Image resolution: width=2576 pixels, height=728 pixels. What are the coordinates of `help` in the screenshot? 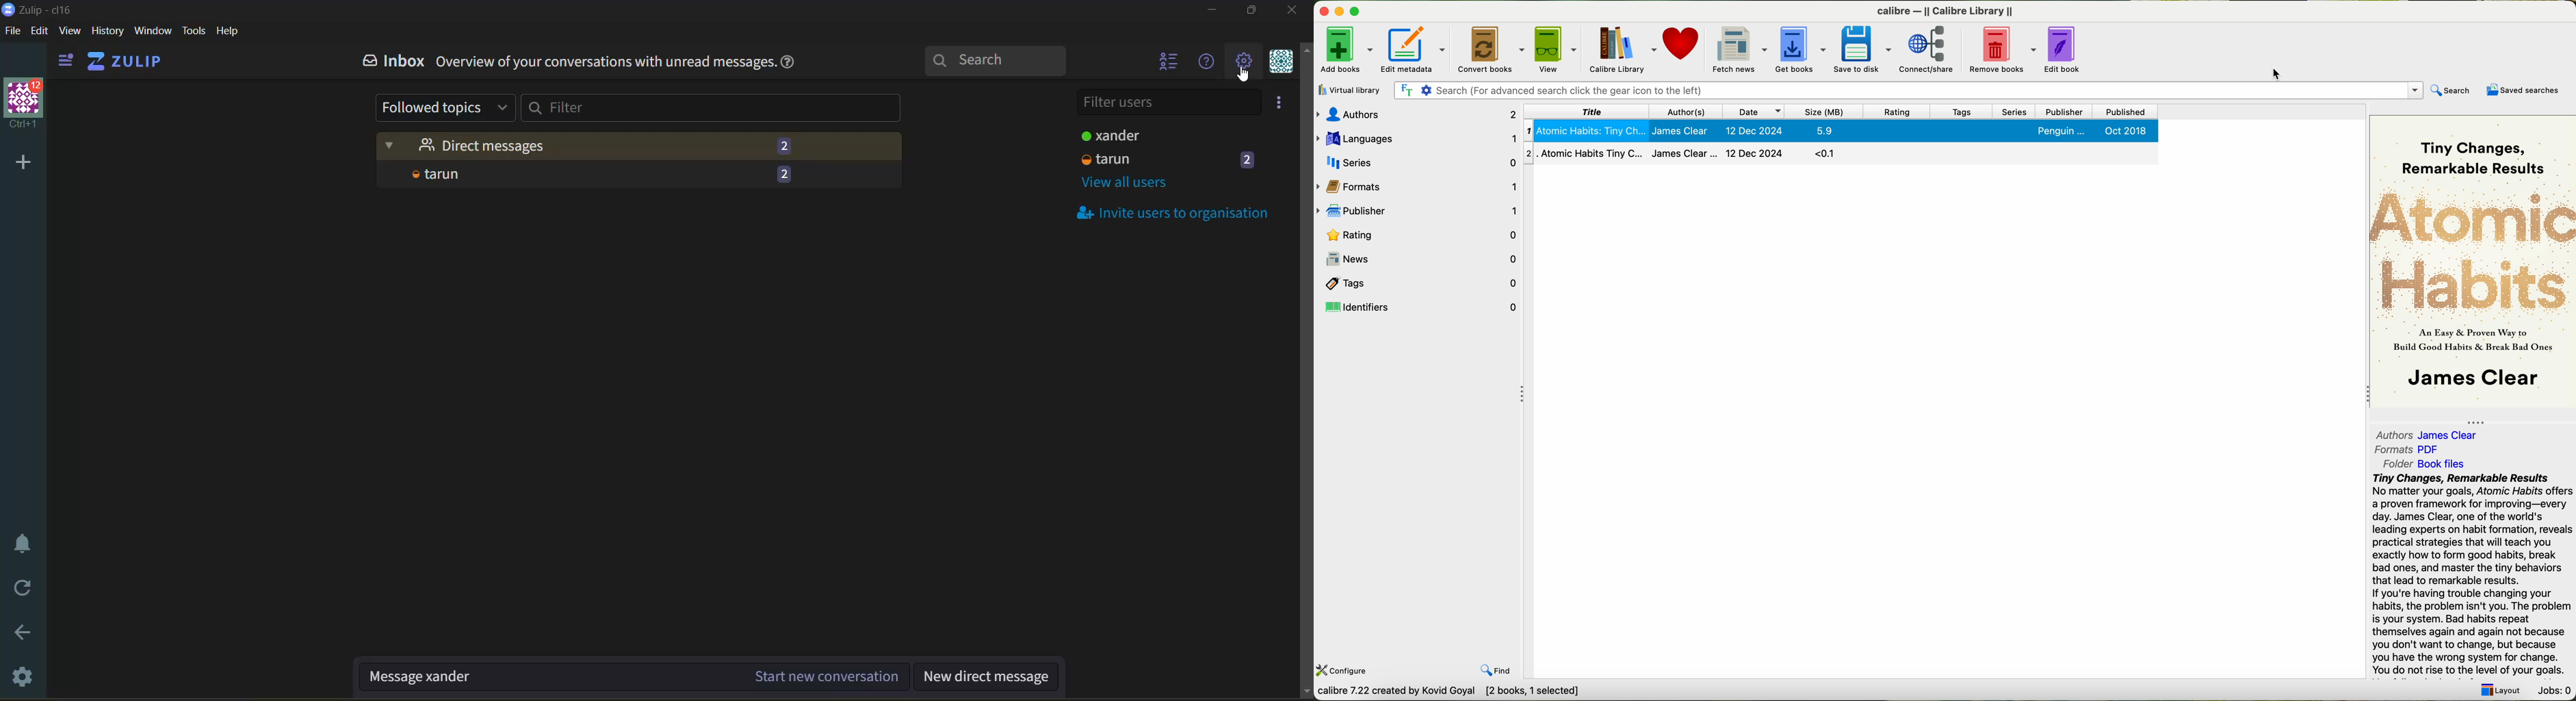 It's located at (228, 31).